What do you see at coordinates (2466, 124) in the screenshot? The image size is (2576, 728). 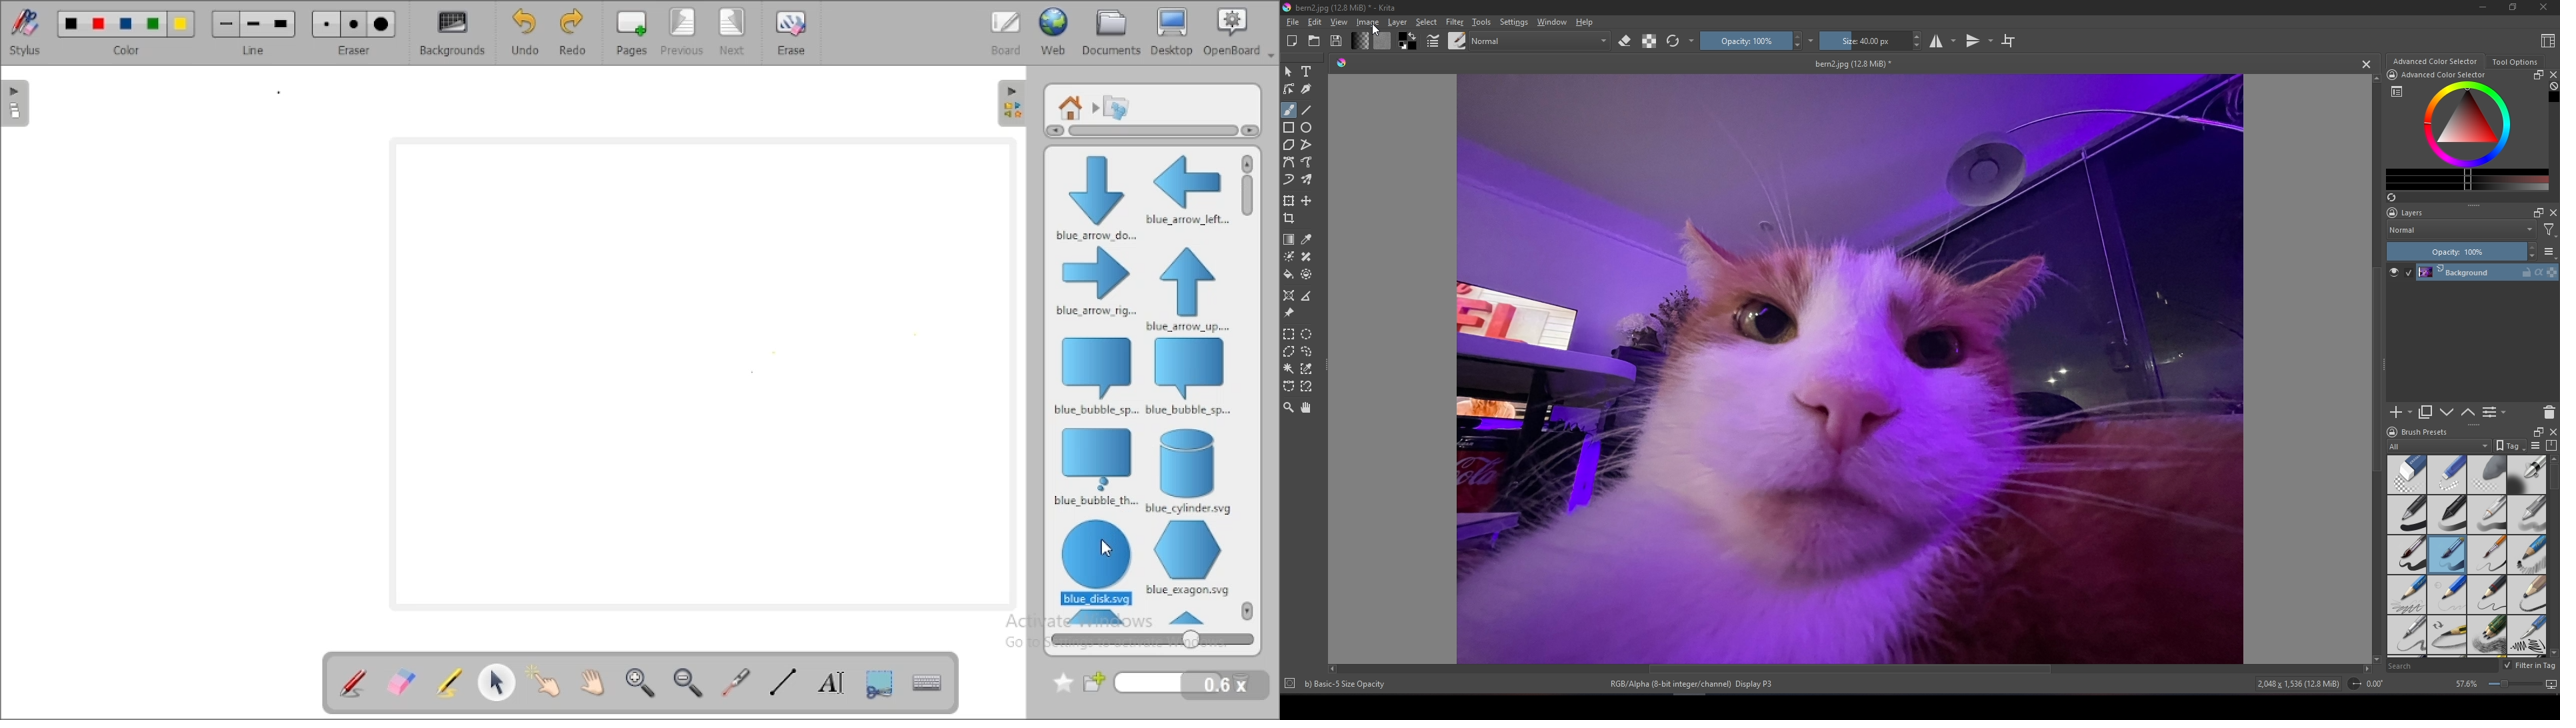 I see `Color wheel` at bounding box center [2466, 124].